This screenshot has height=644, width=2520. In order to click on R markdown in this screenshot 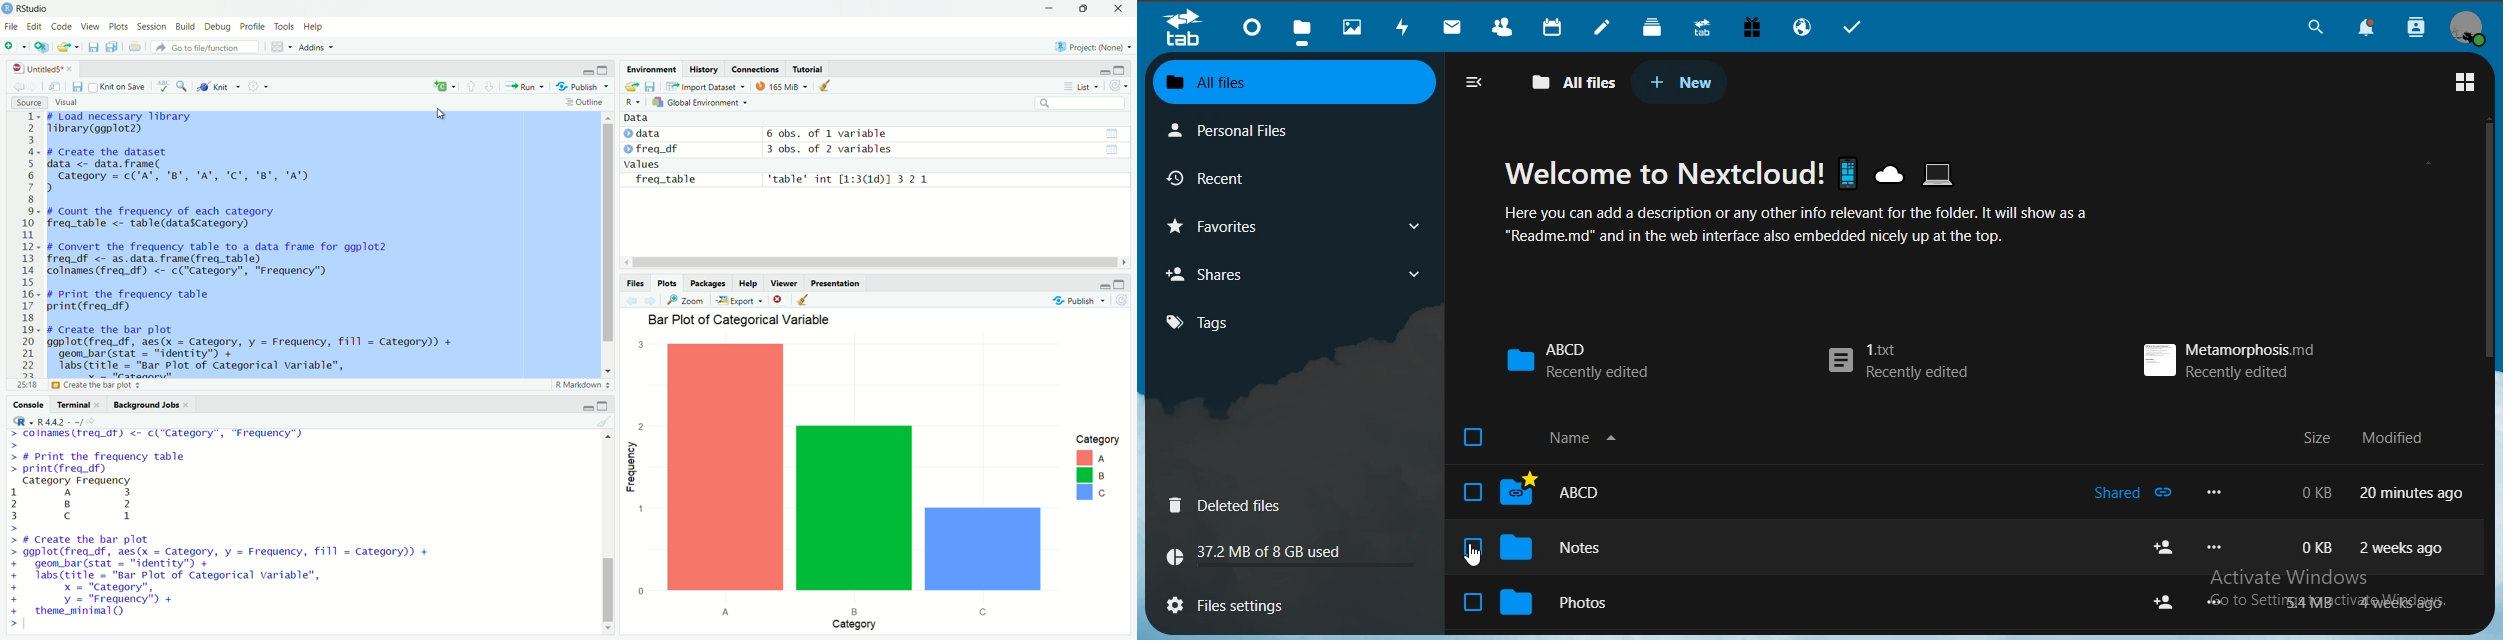, I will do `click(584, 385)`.